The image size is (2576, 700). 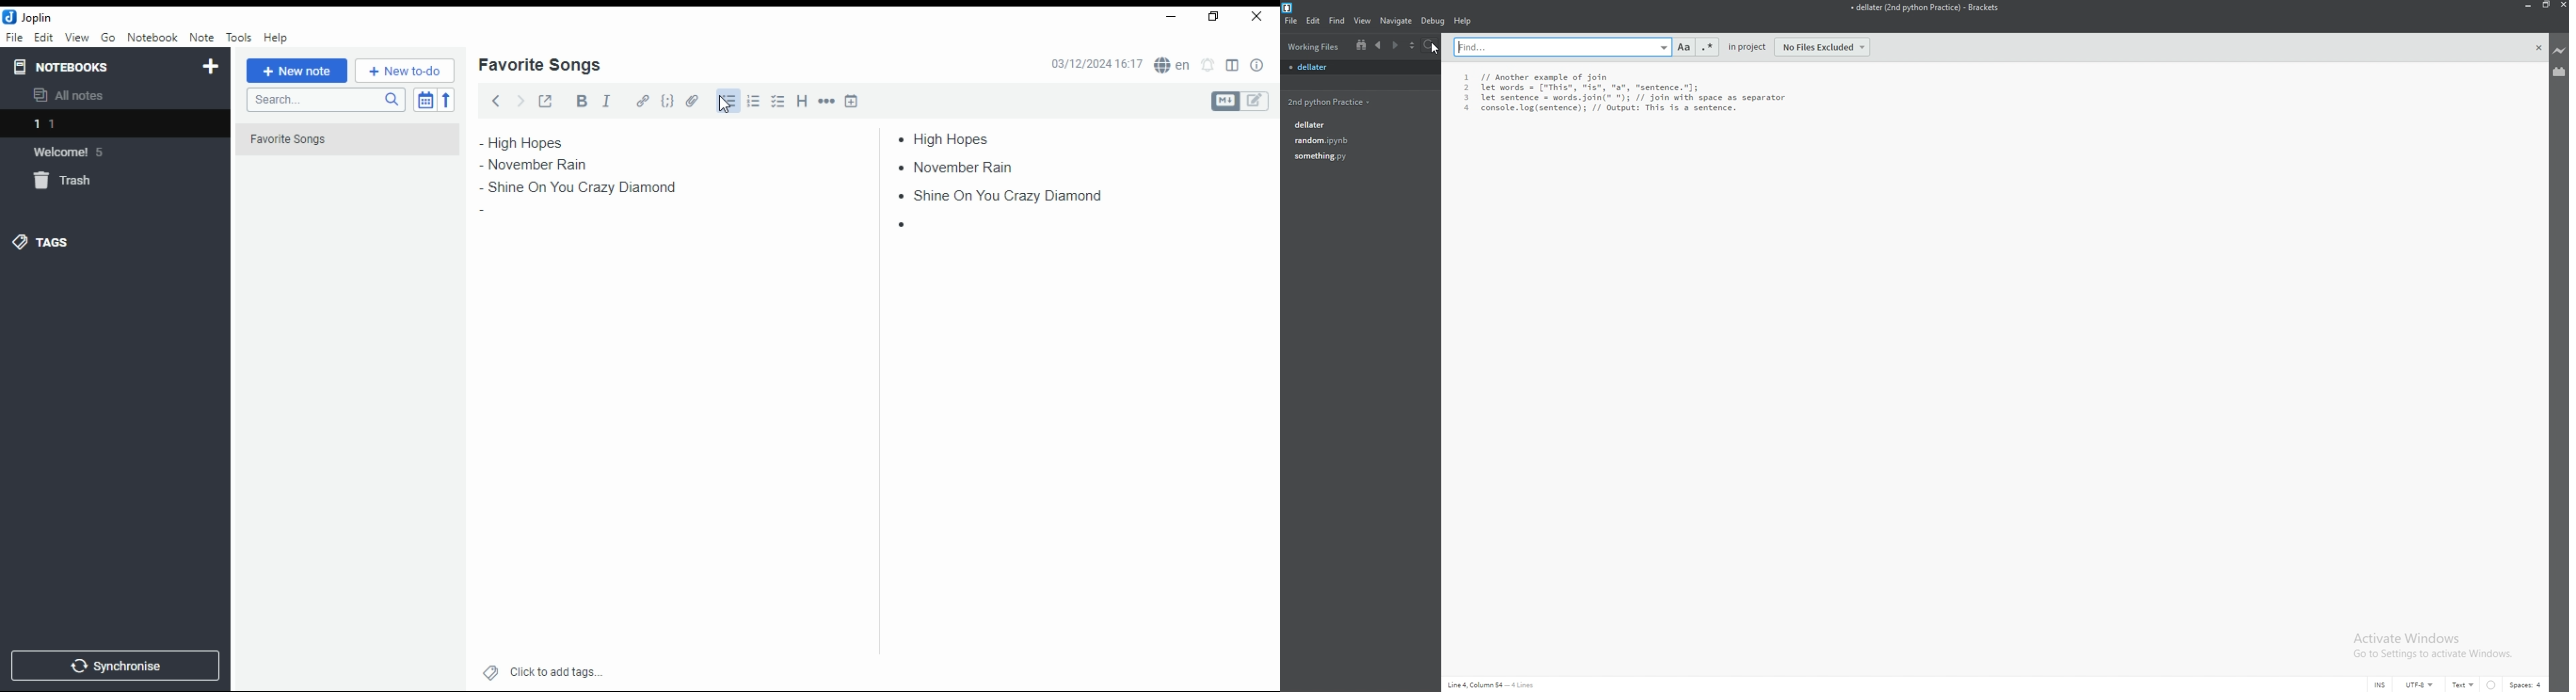 I want to click on spaces, so click(x=2528, y=684).